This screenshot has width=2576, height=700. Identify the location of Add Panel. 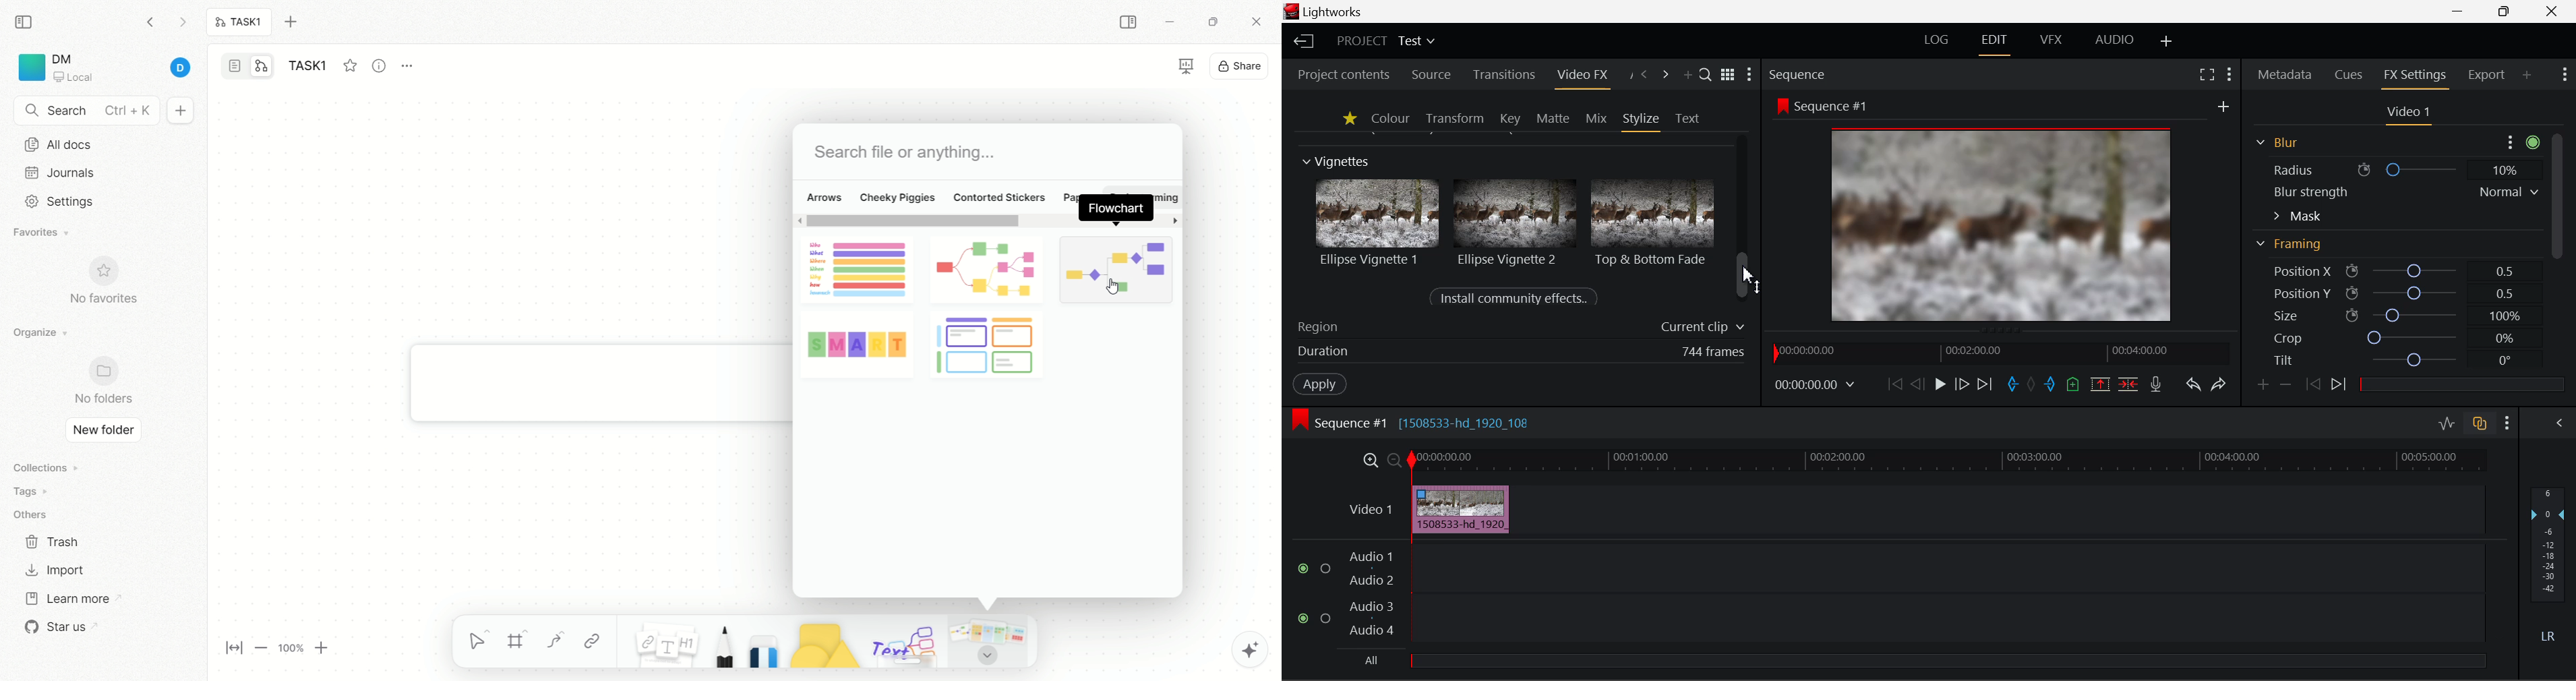
(1687, 76).